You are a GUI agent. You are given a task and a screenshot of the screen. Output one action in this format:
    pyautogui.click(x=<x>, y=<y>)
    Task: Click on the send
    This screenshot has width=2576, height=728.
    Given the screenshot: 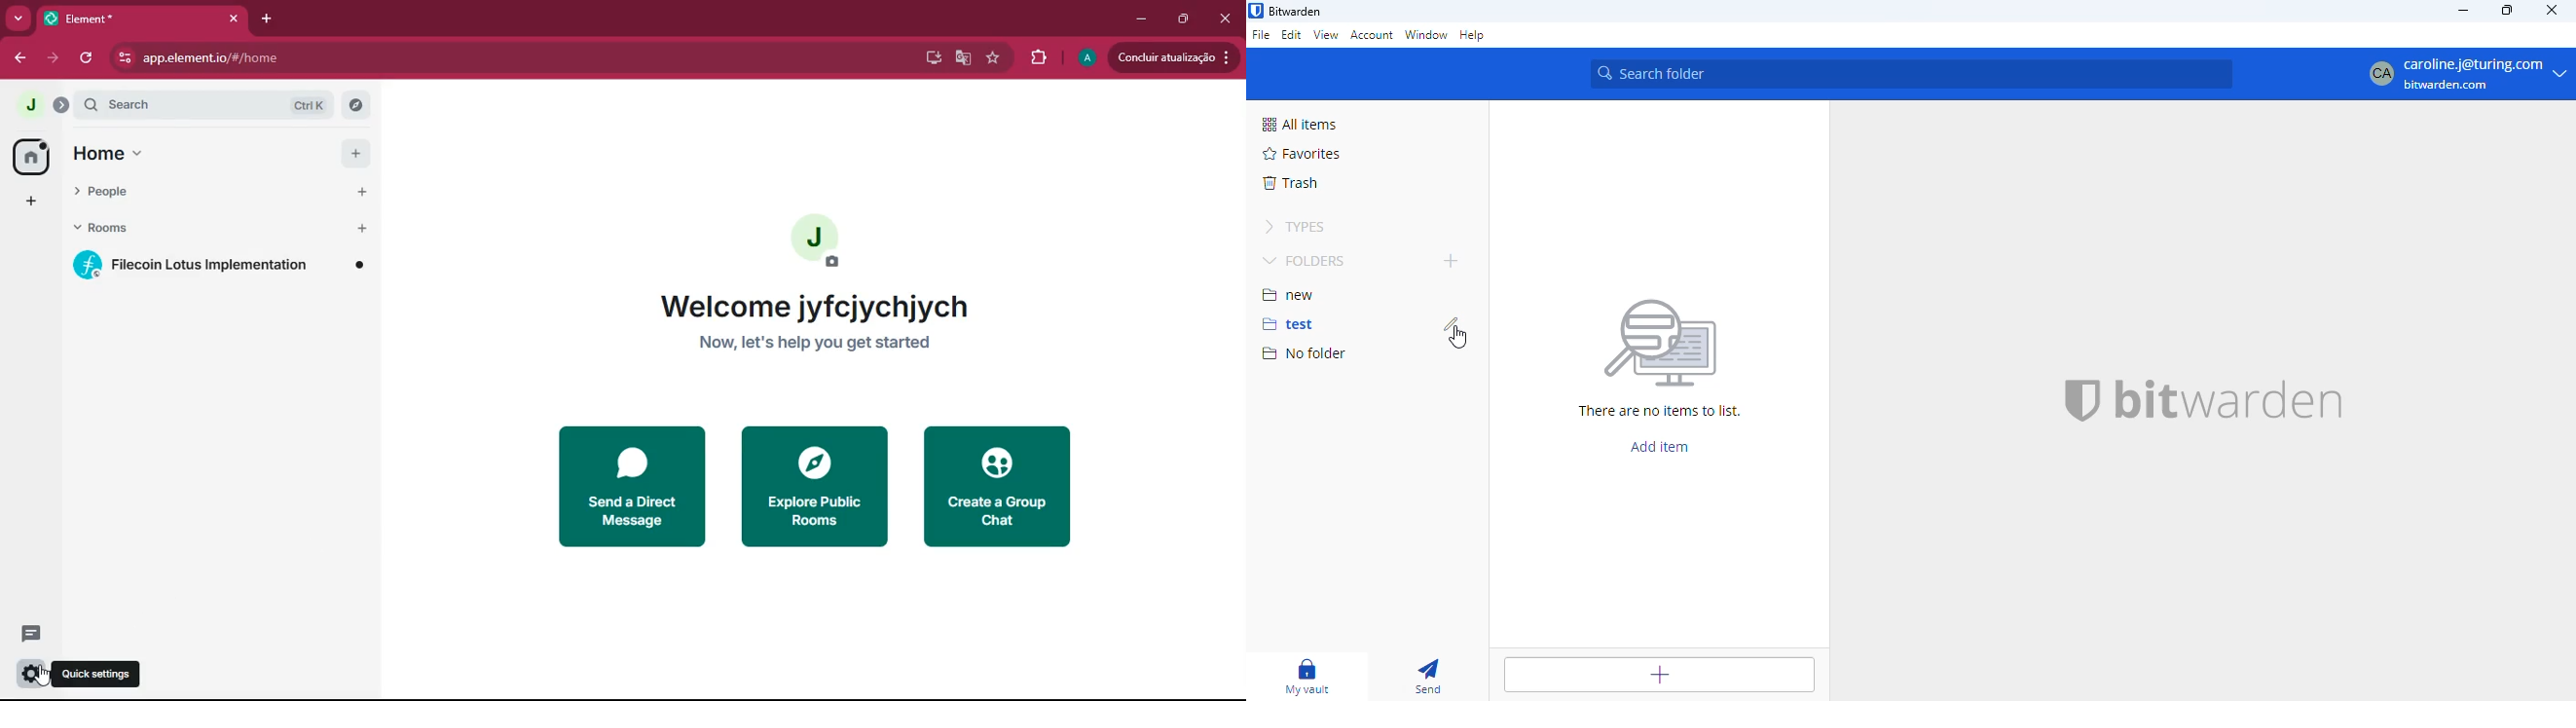 What is the action you would take?
    pyautogui.click(x=631, y=486)
    